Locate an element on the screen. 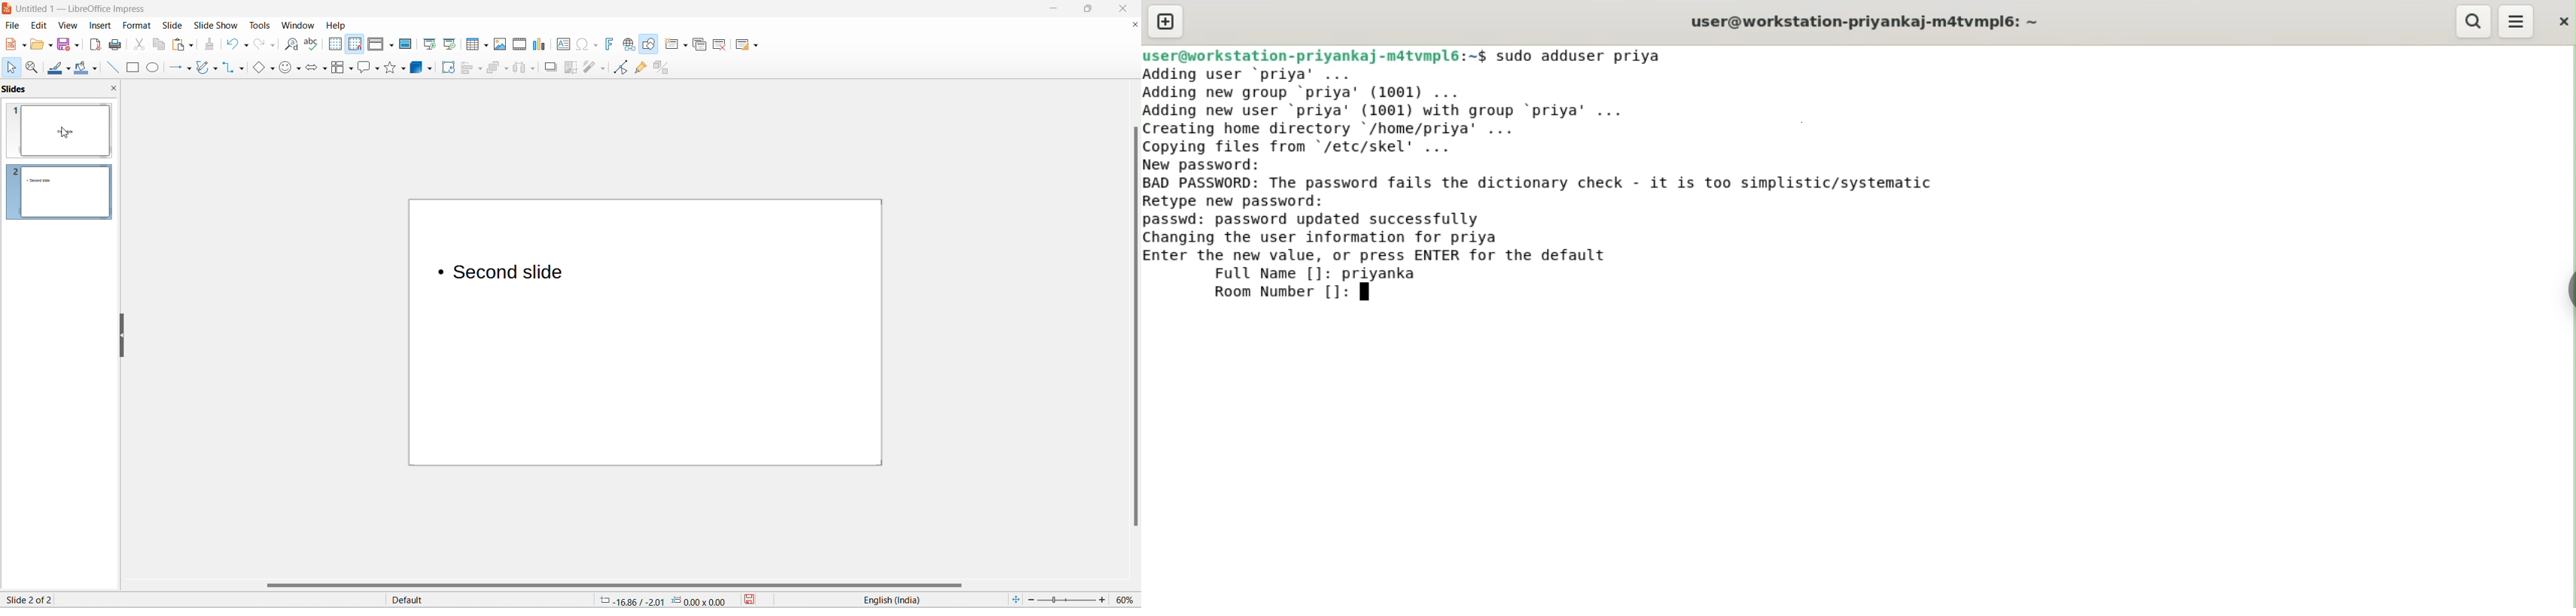 This screenshot has width=2576, height=616. text language is located at coordinates (882, 598).